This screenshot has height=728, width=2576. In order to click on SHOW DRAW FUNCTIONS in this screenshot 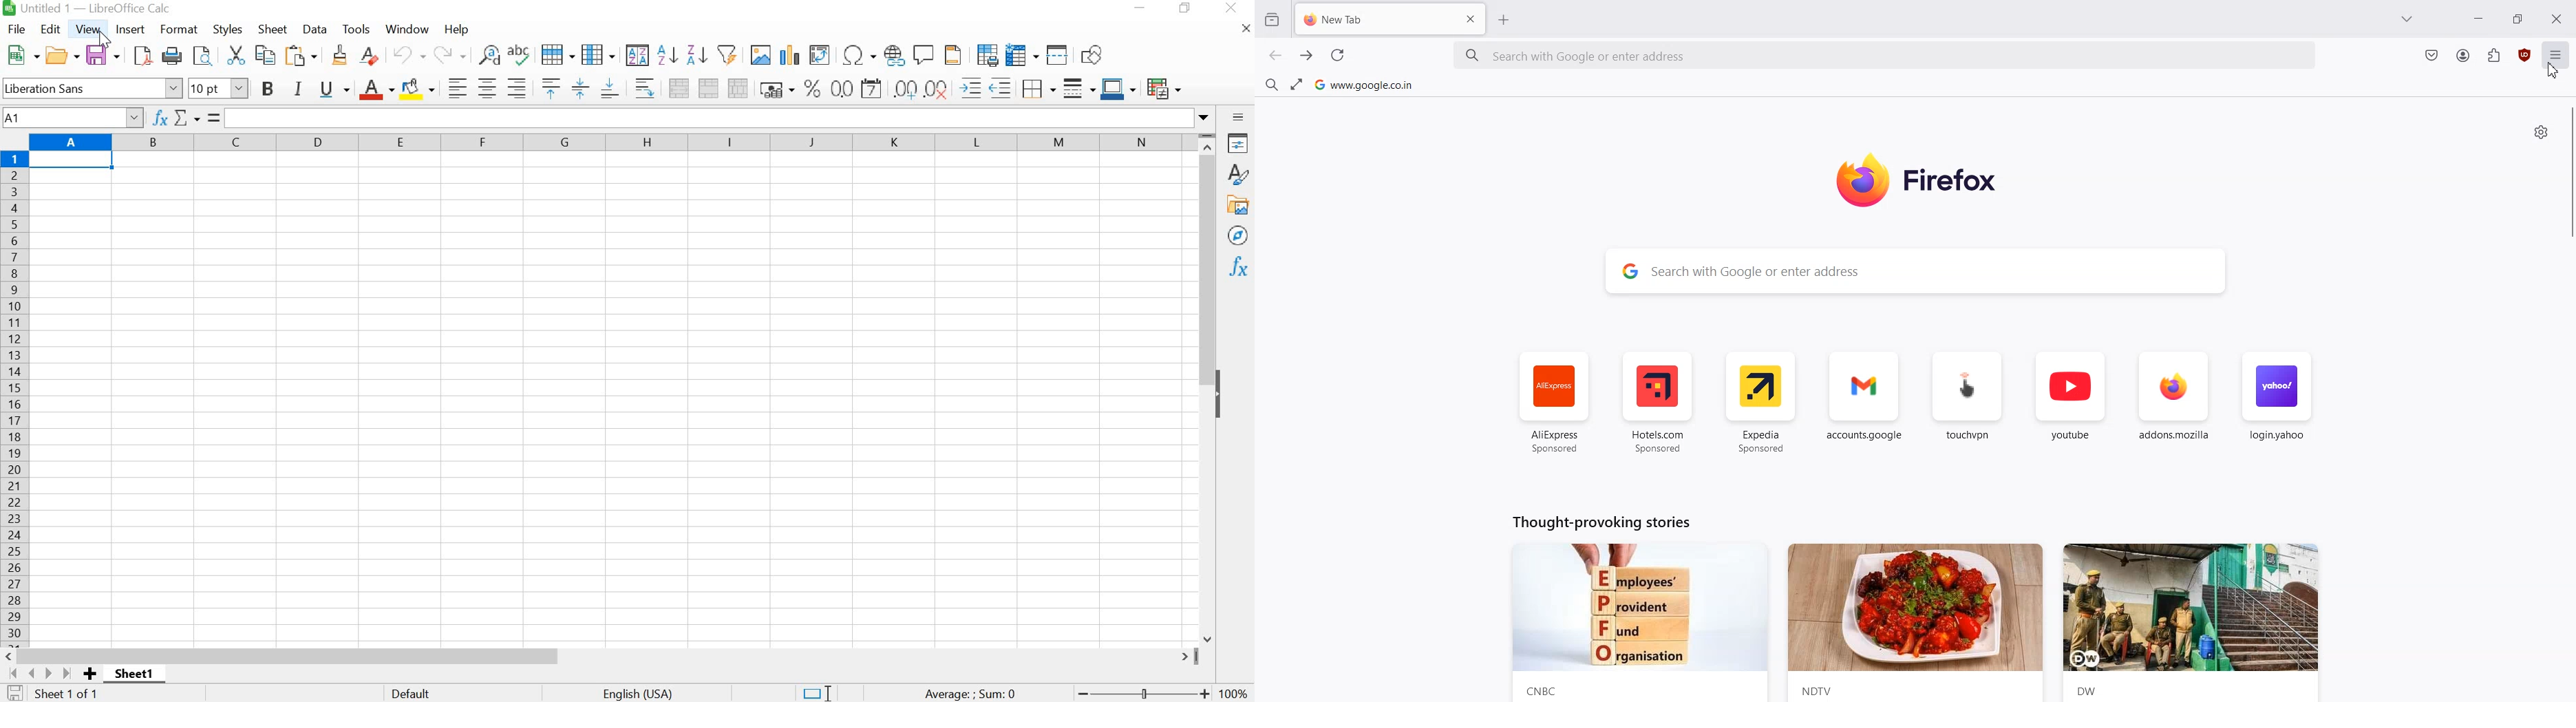, I will do `click(1095, 56)`.